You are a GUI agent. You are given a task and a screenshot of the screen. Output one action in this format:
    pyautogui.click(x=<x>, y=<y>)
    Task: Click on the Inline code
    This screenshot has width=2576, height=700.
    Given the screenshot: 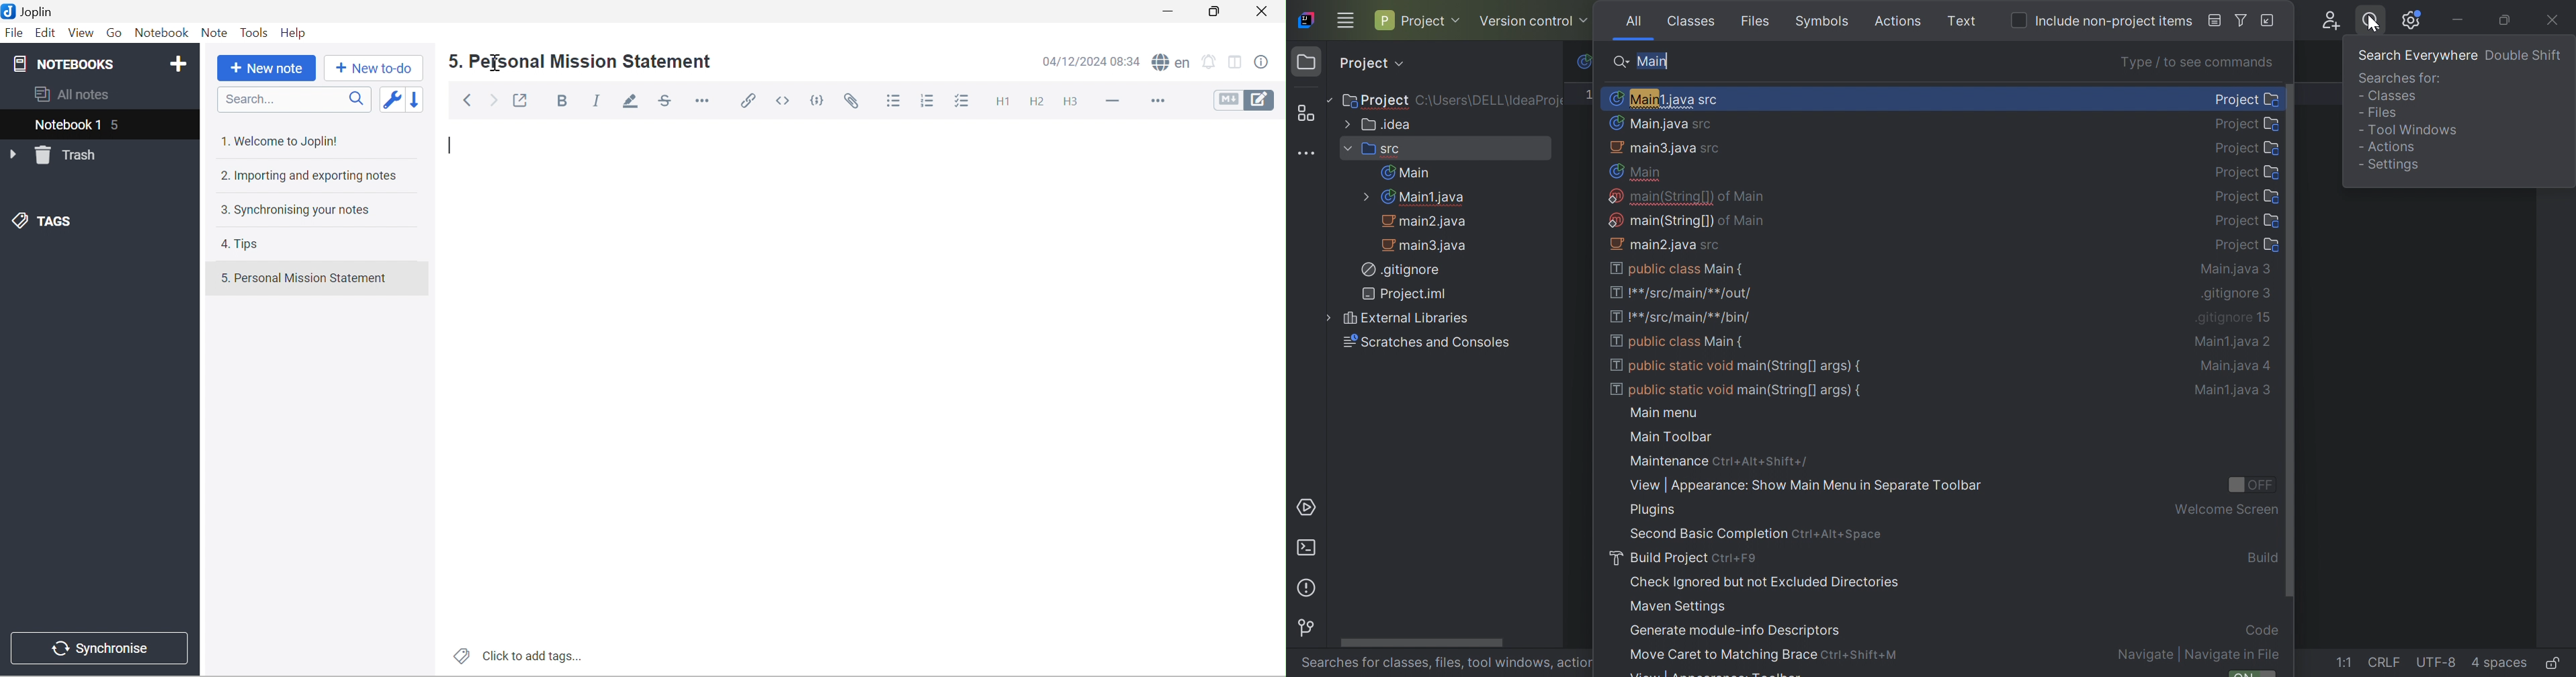 What is the action you would take?
    pyautogui.click(x=782, y=101)
    